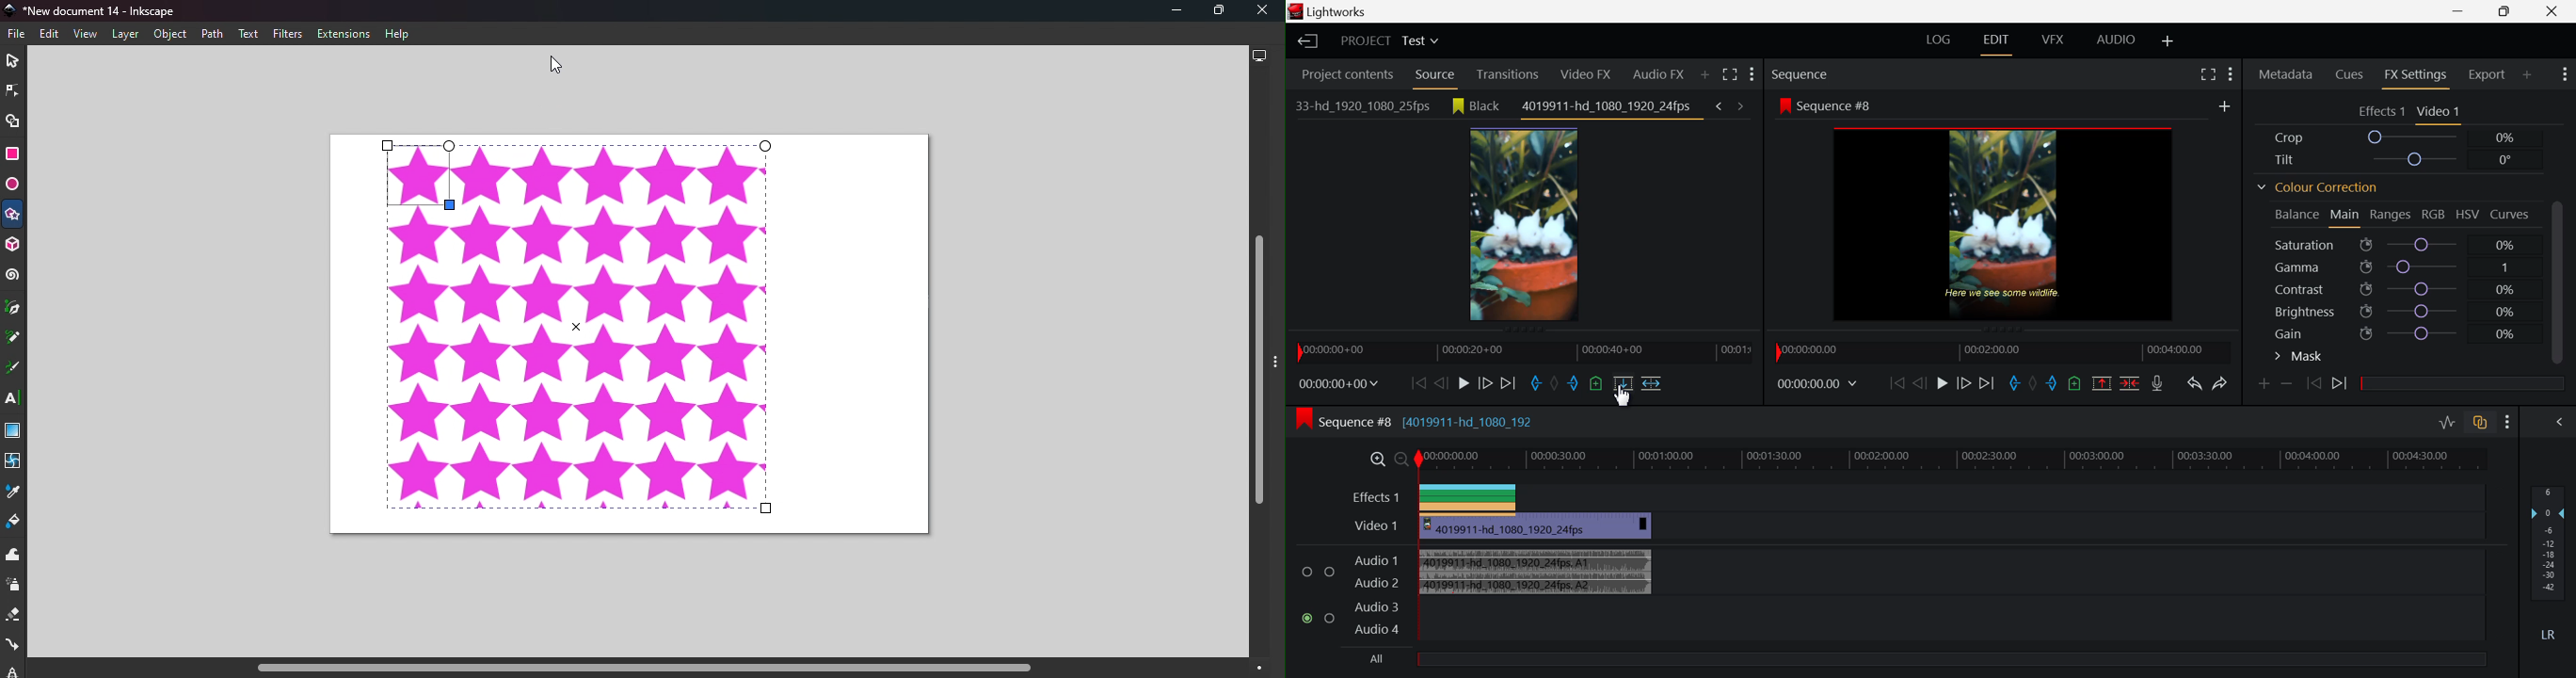  I want to click on File, so click(20, 34).